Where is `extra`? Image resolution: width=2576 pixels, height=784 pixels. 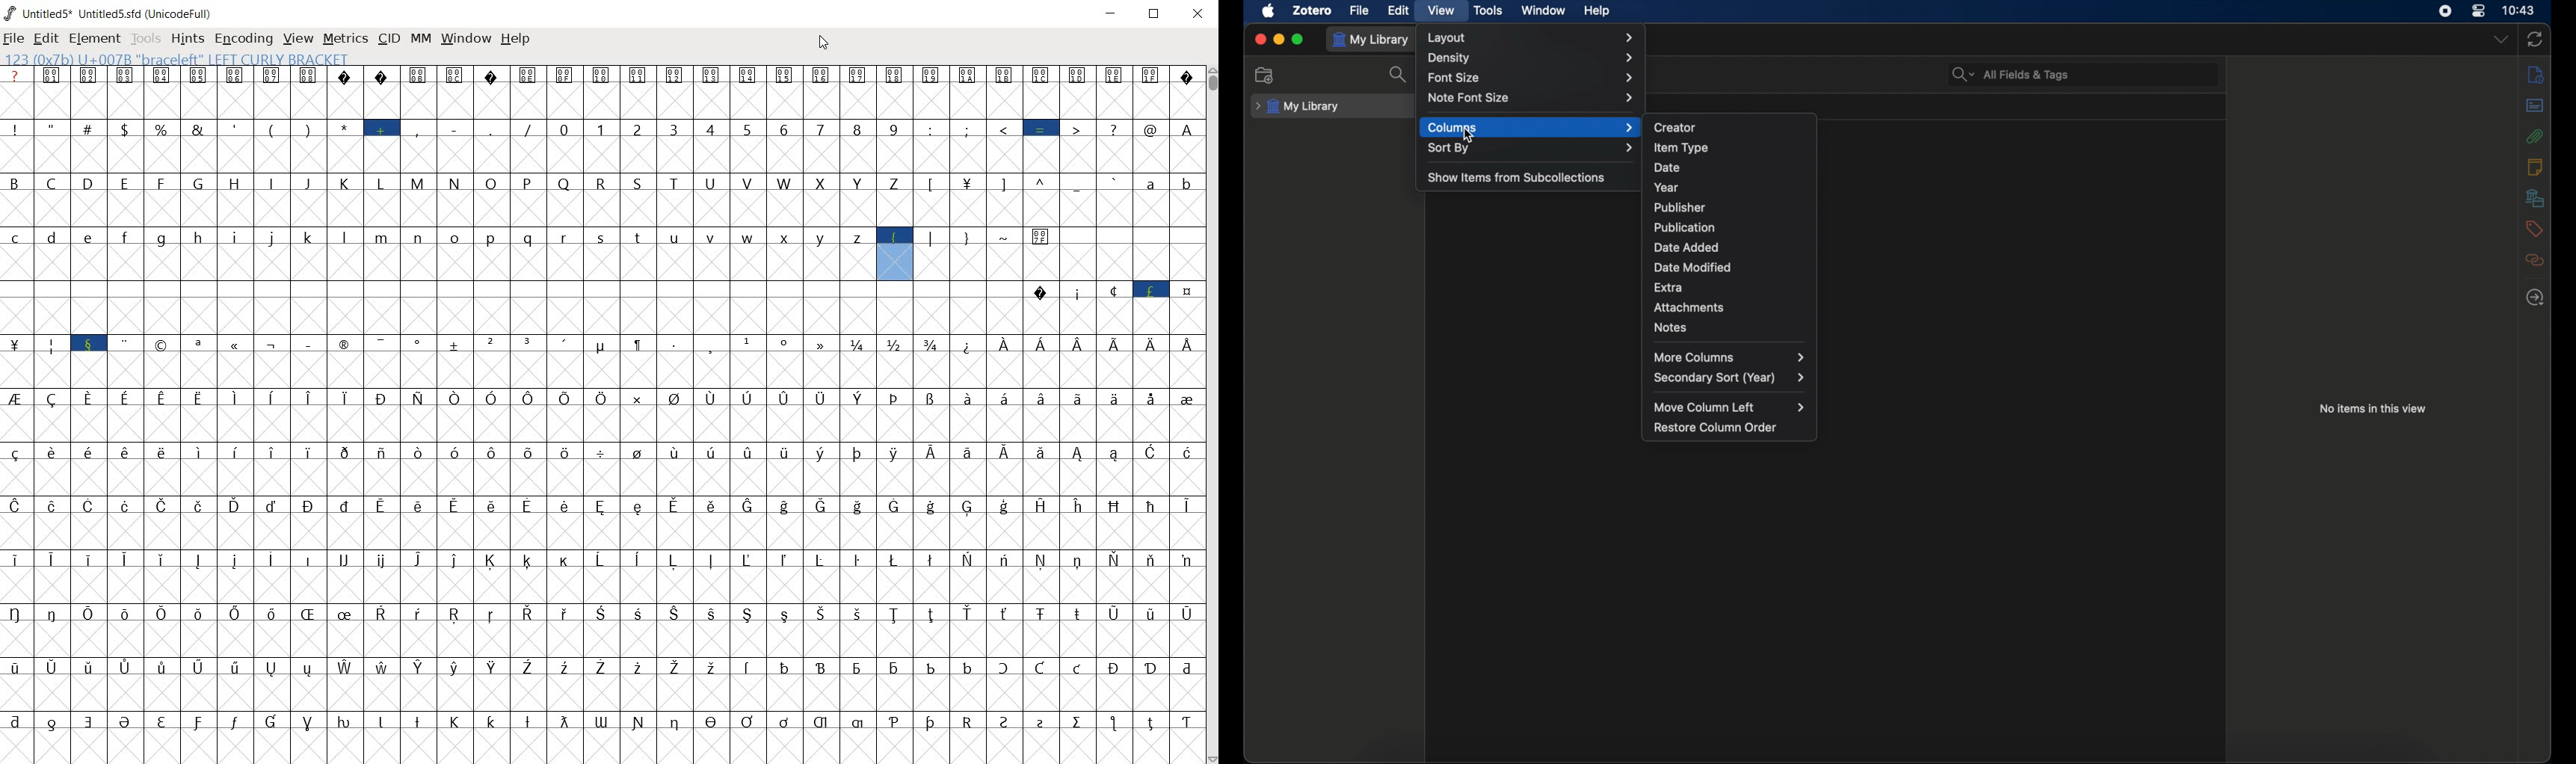
extra is located at coordinates (1669, 286).